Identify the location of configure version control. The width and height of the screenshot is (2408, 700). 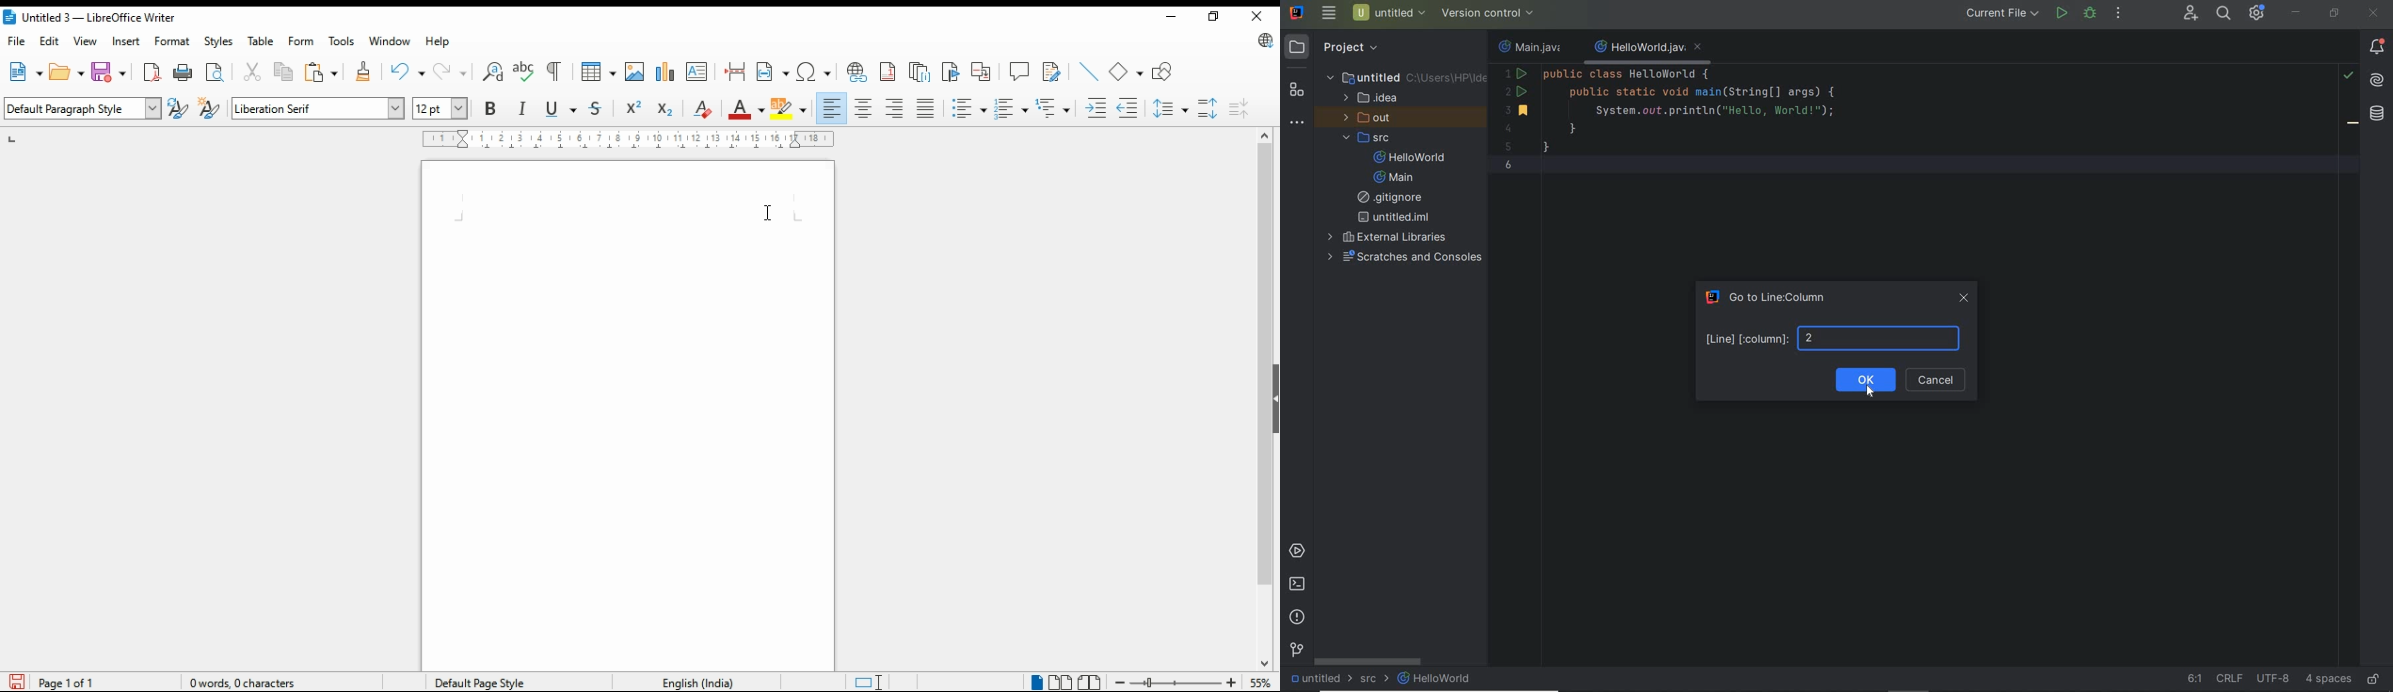
(1486, 13).